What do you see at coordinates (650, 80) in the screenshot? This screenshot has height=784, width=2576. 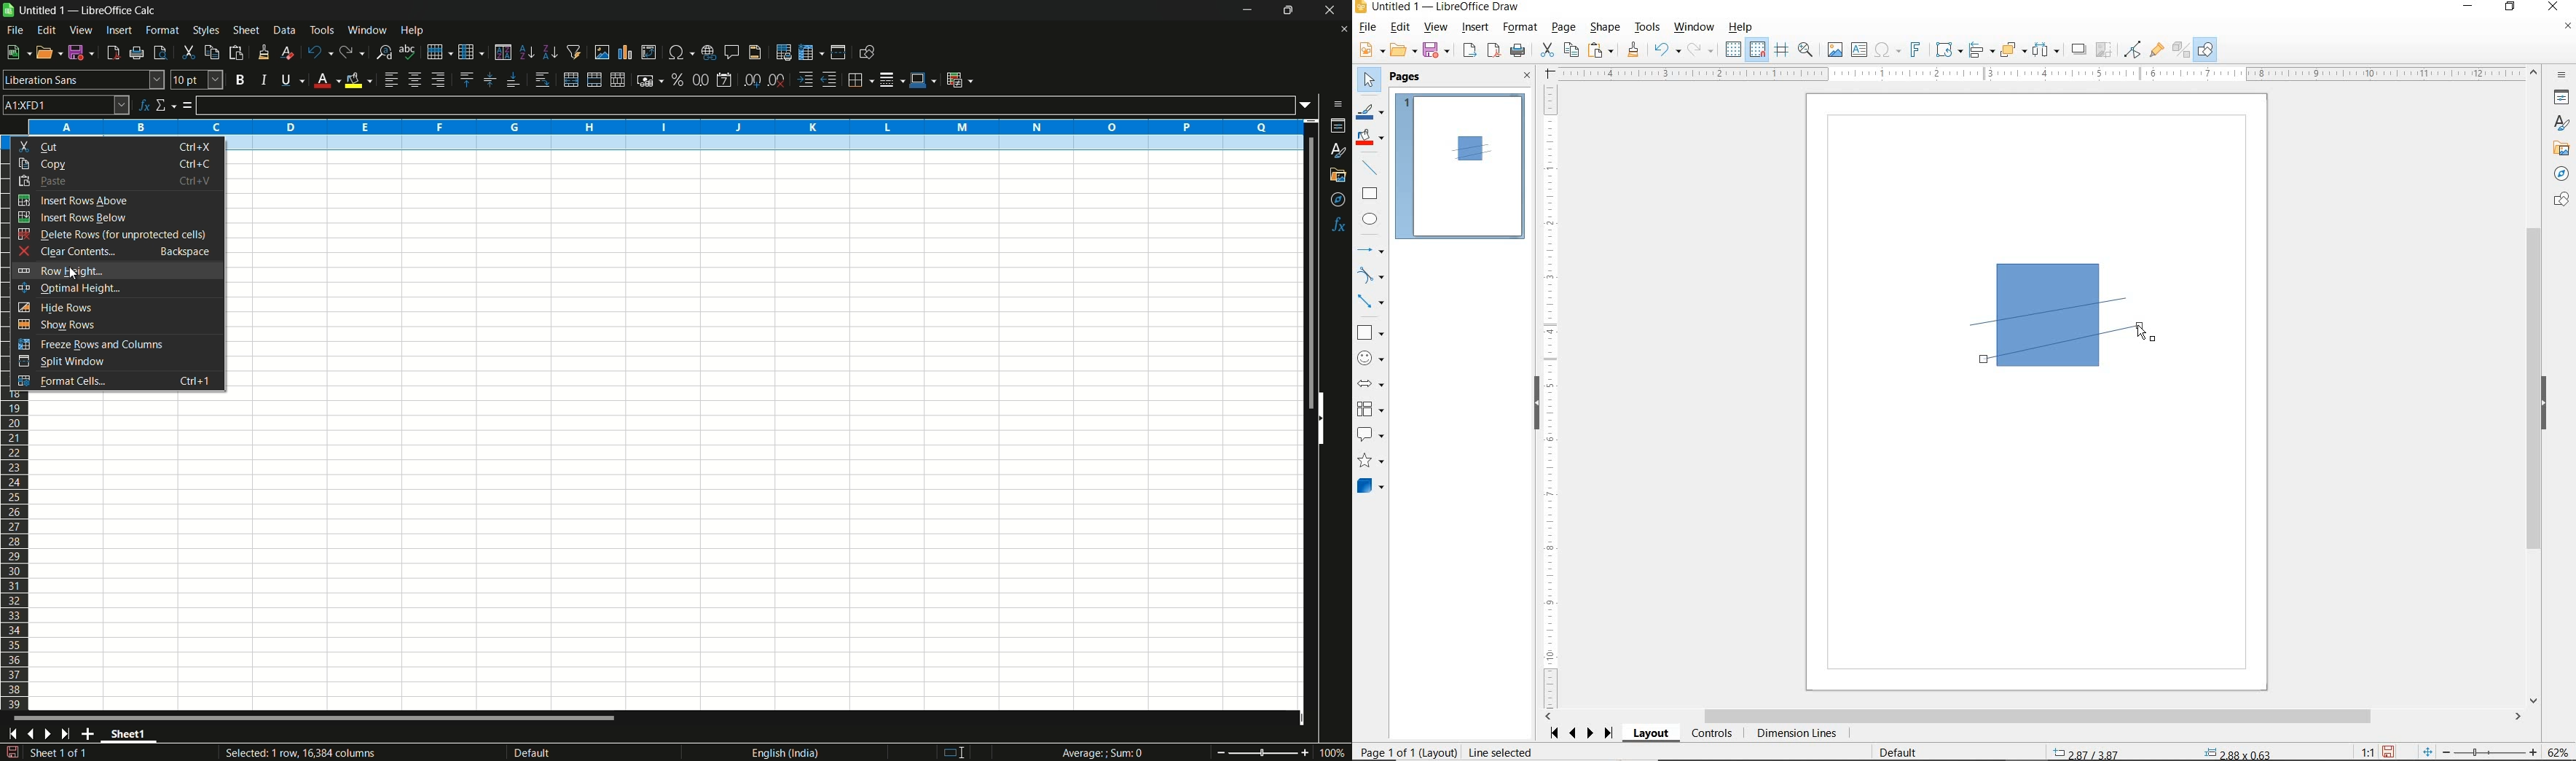 I see `format as currency` at bounding box center [650, 80].